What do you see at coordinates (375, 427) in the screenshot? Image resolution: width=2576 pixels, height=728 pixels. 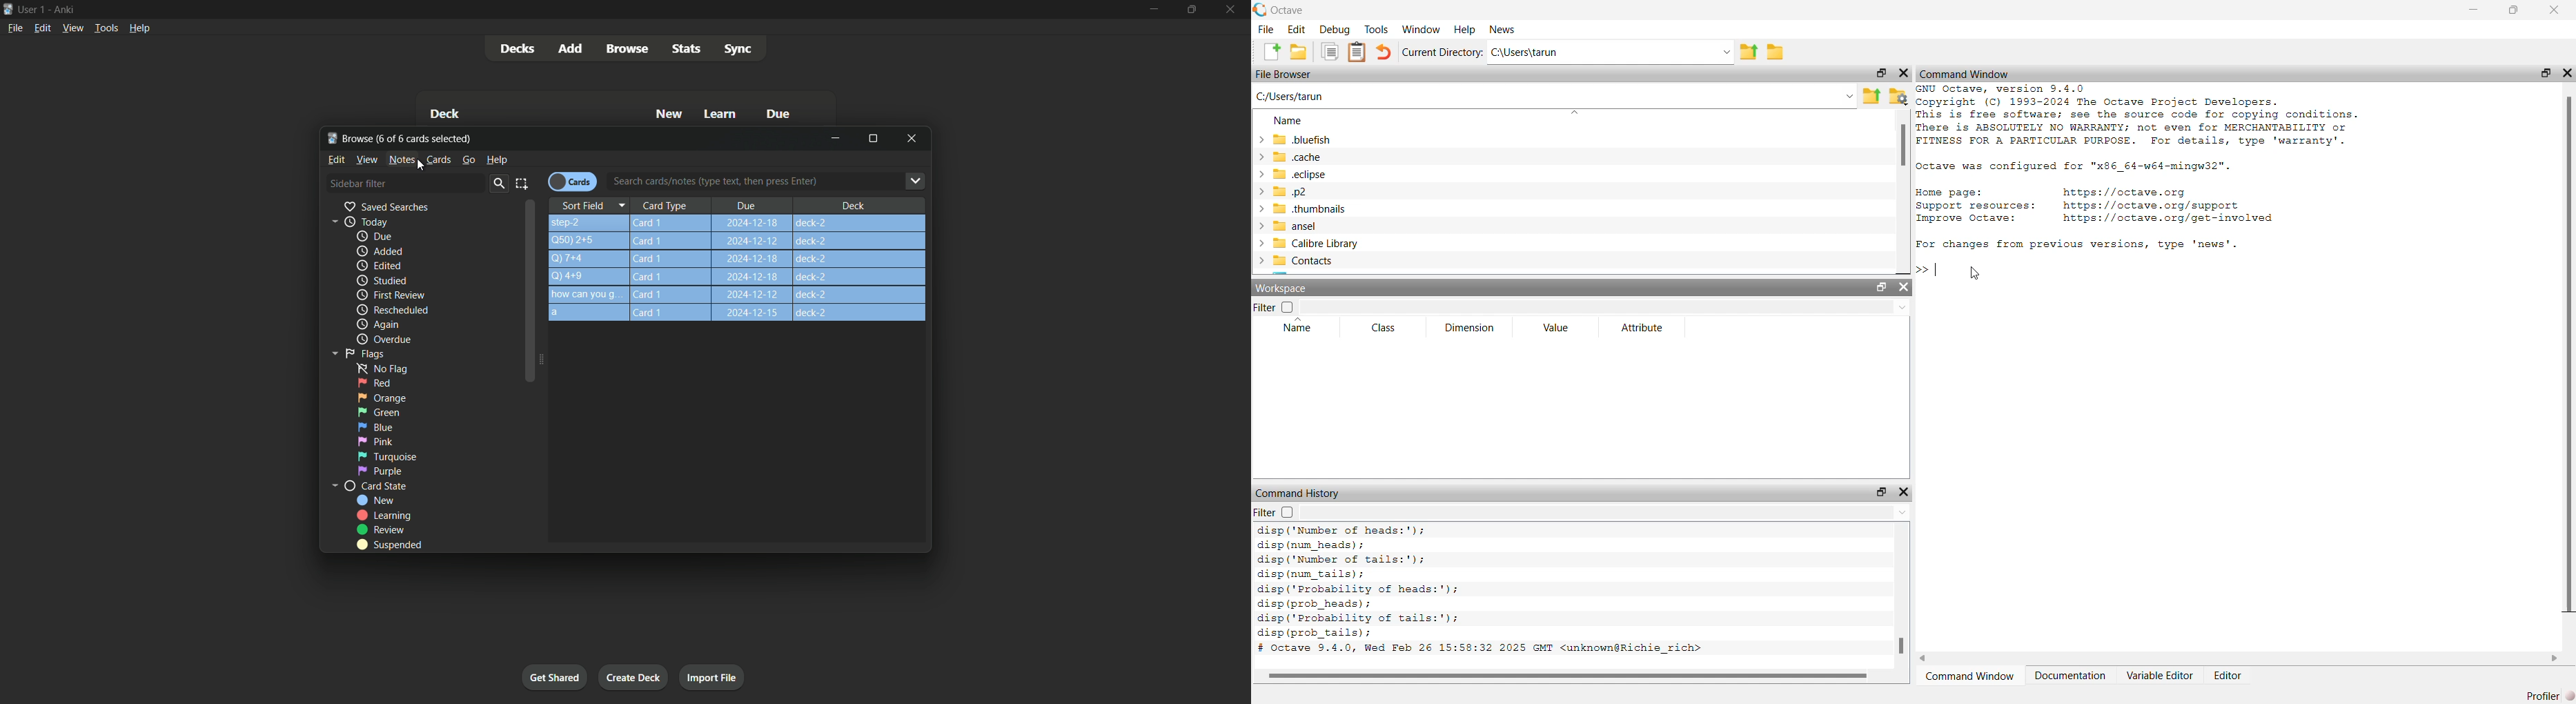 I see `blue` at bounding box center [375, 427].